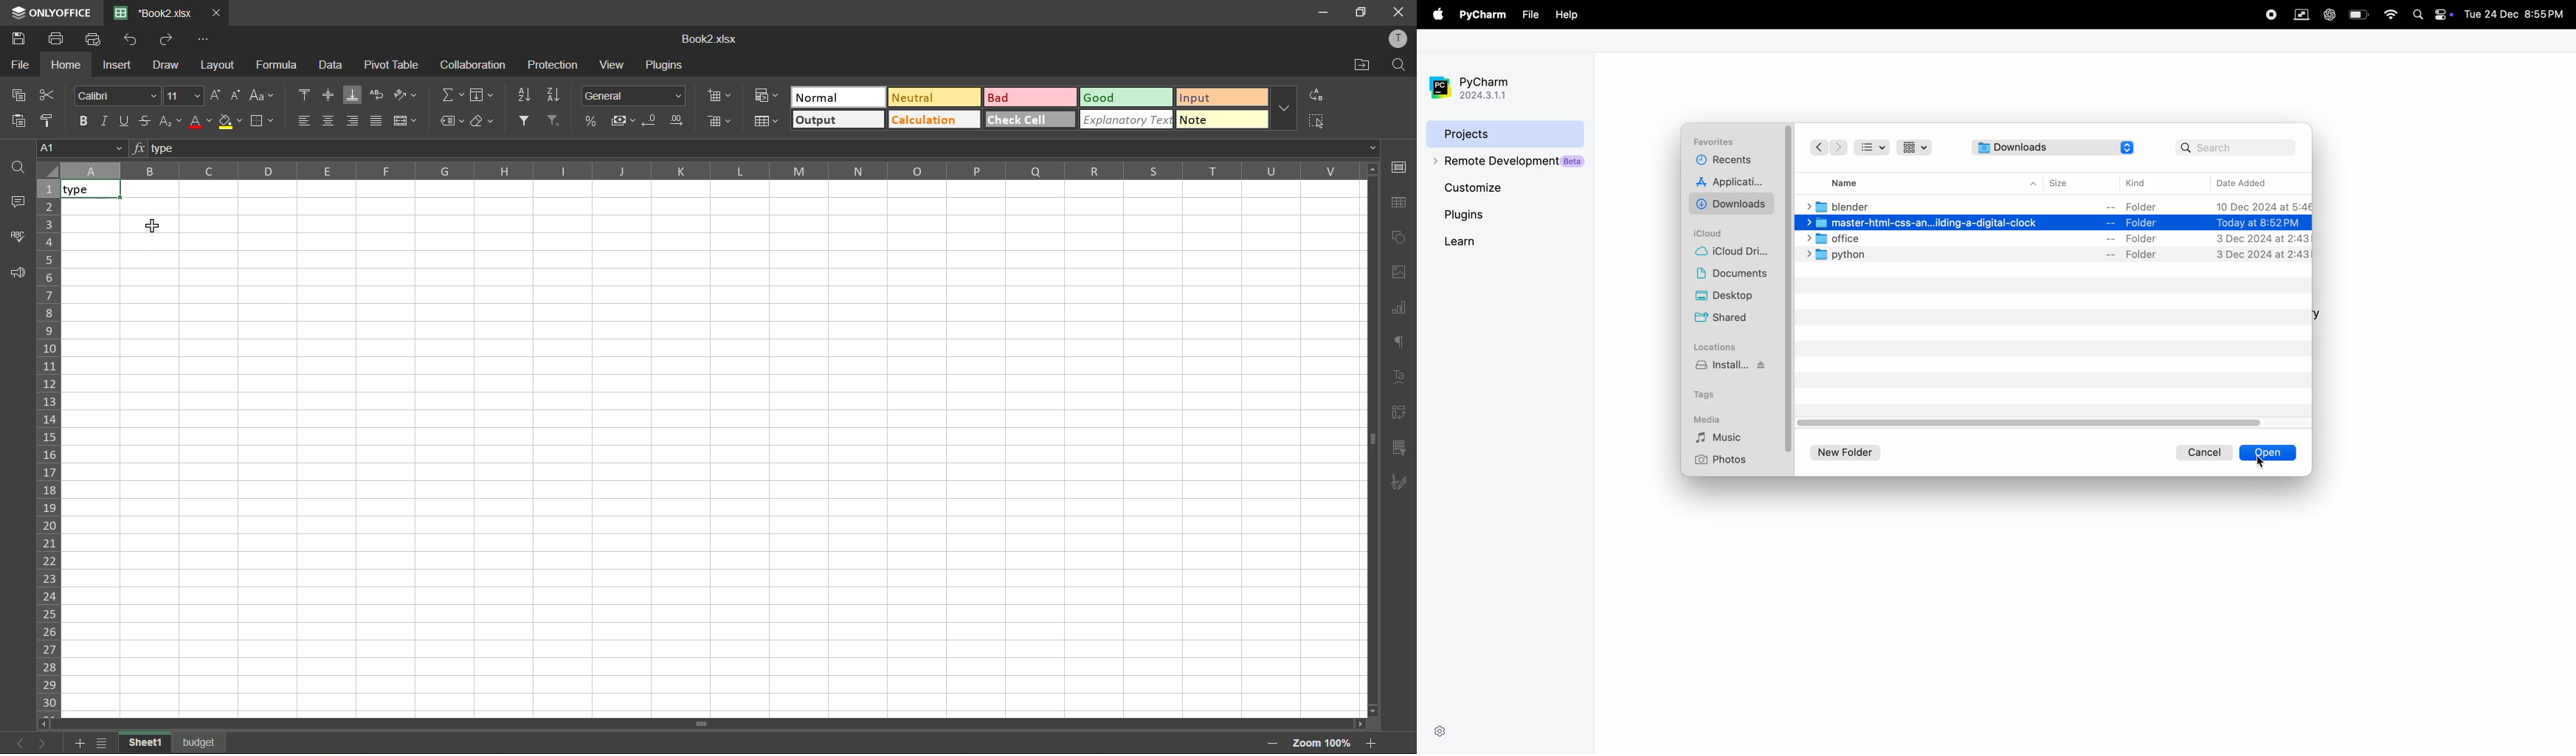 The height and width of the screenshot is (756, 2576). I want to click on neutral, so click(933, 97).